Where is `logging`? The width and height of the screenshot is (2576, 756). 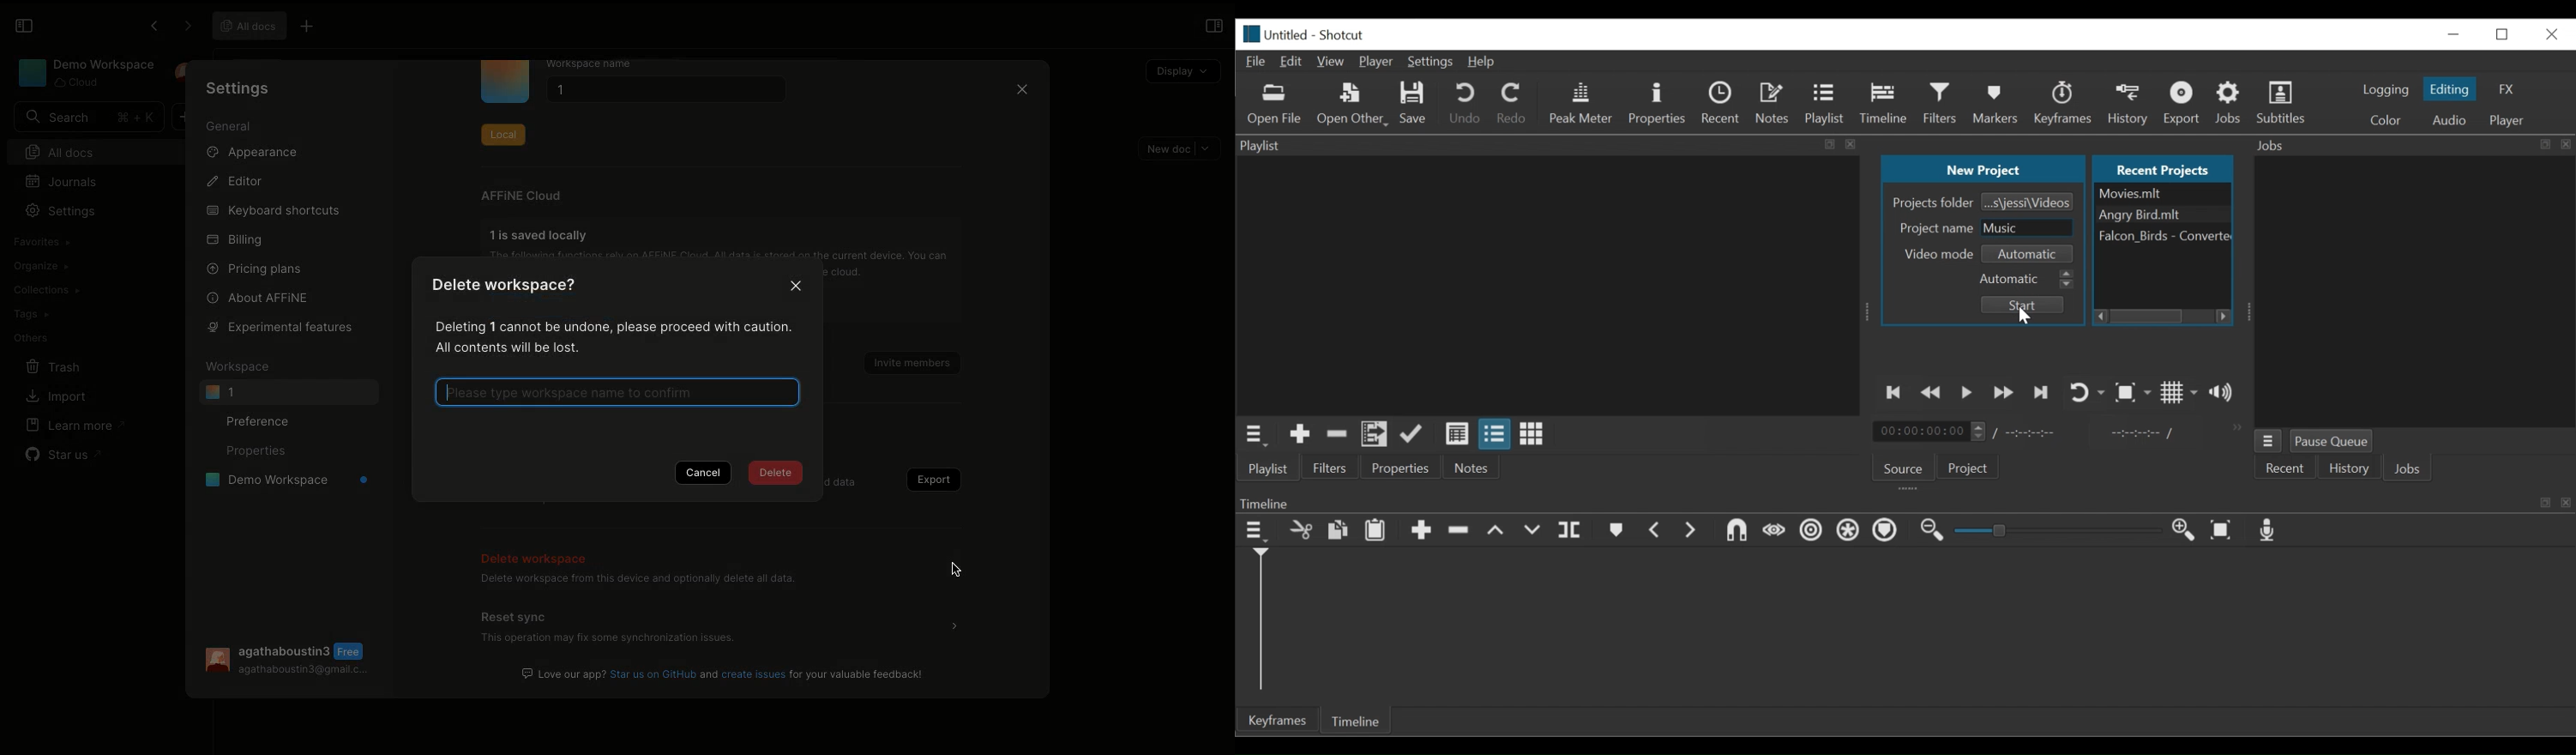 logging is located at coordinates (2389, 91).